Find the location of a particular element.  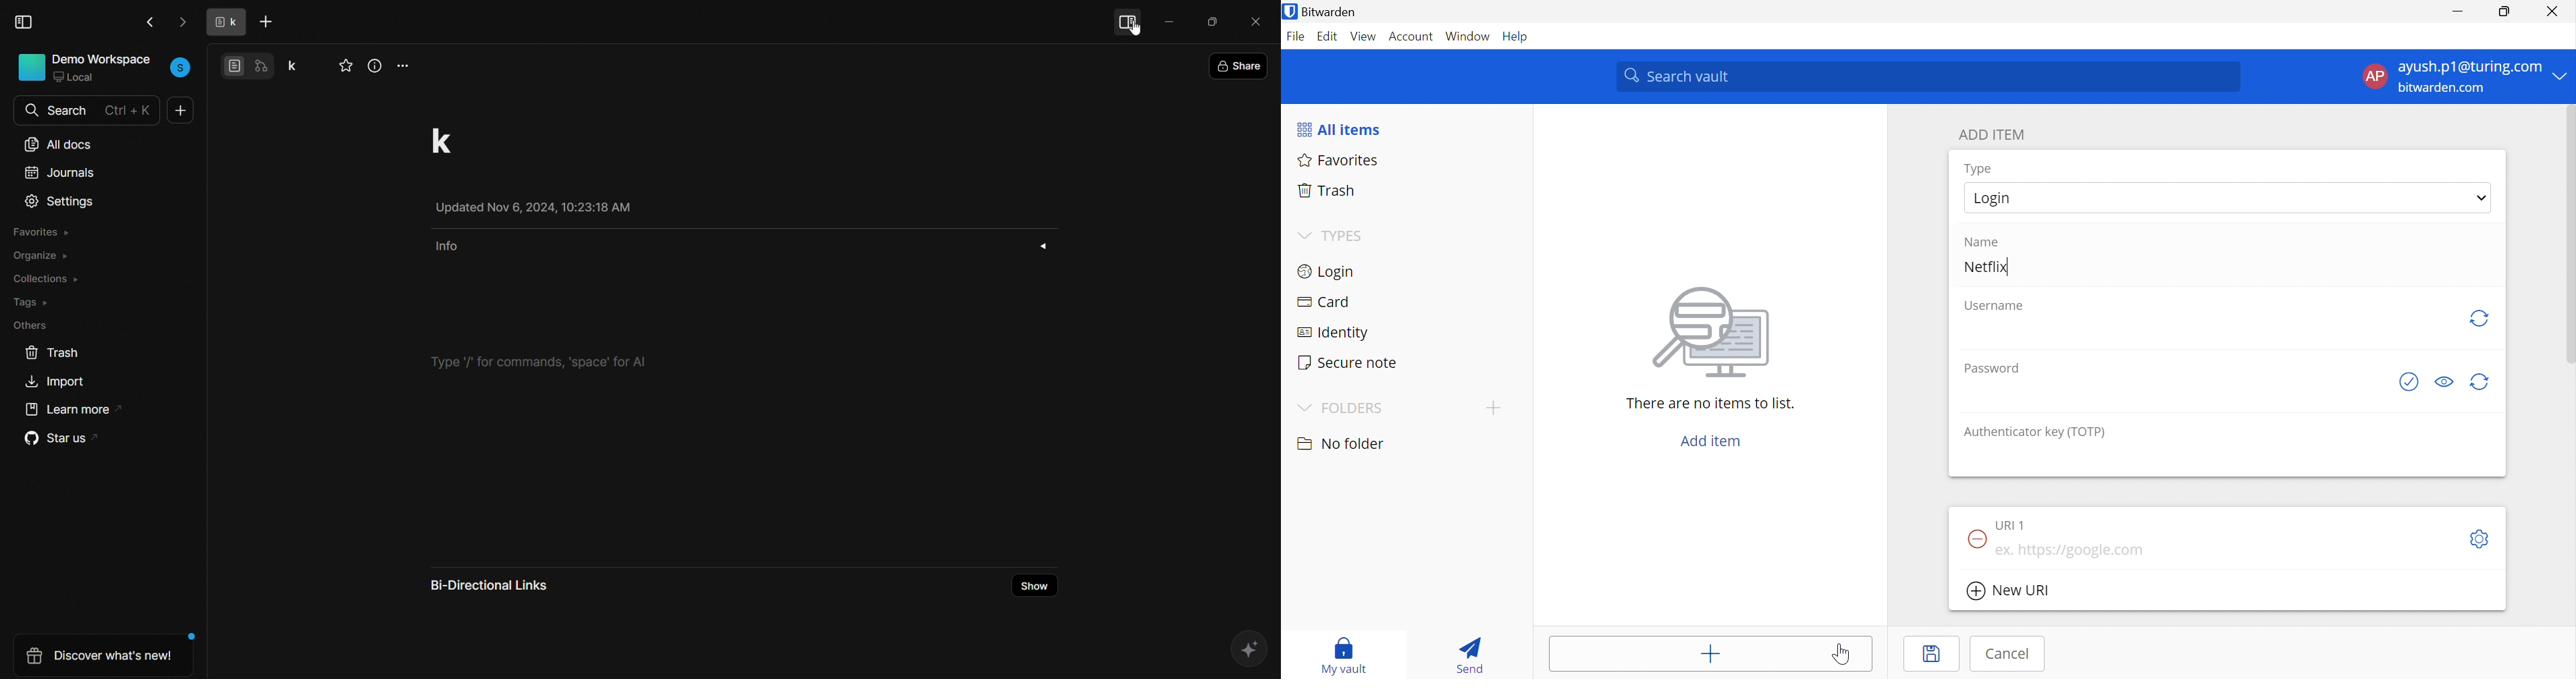

No folder is located at coordinates (1341, 443).